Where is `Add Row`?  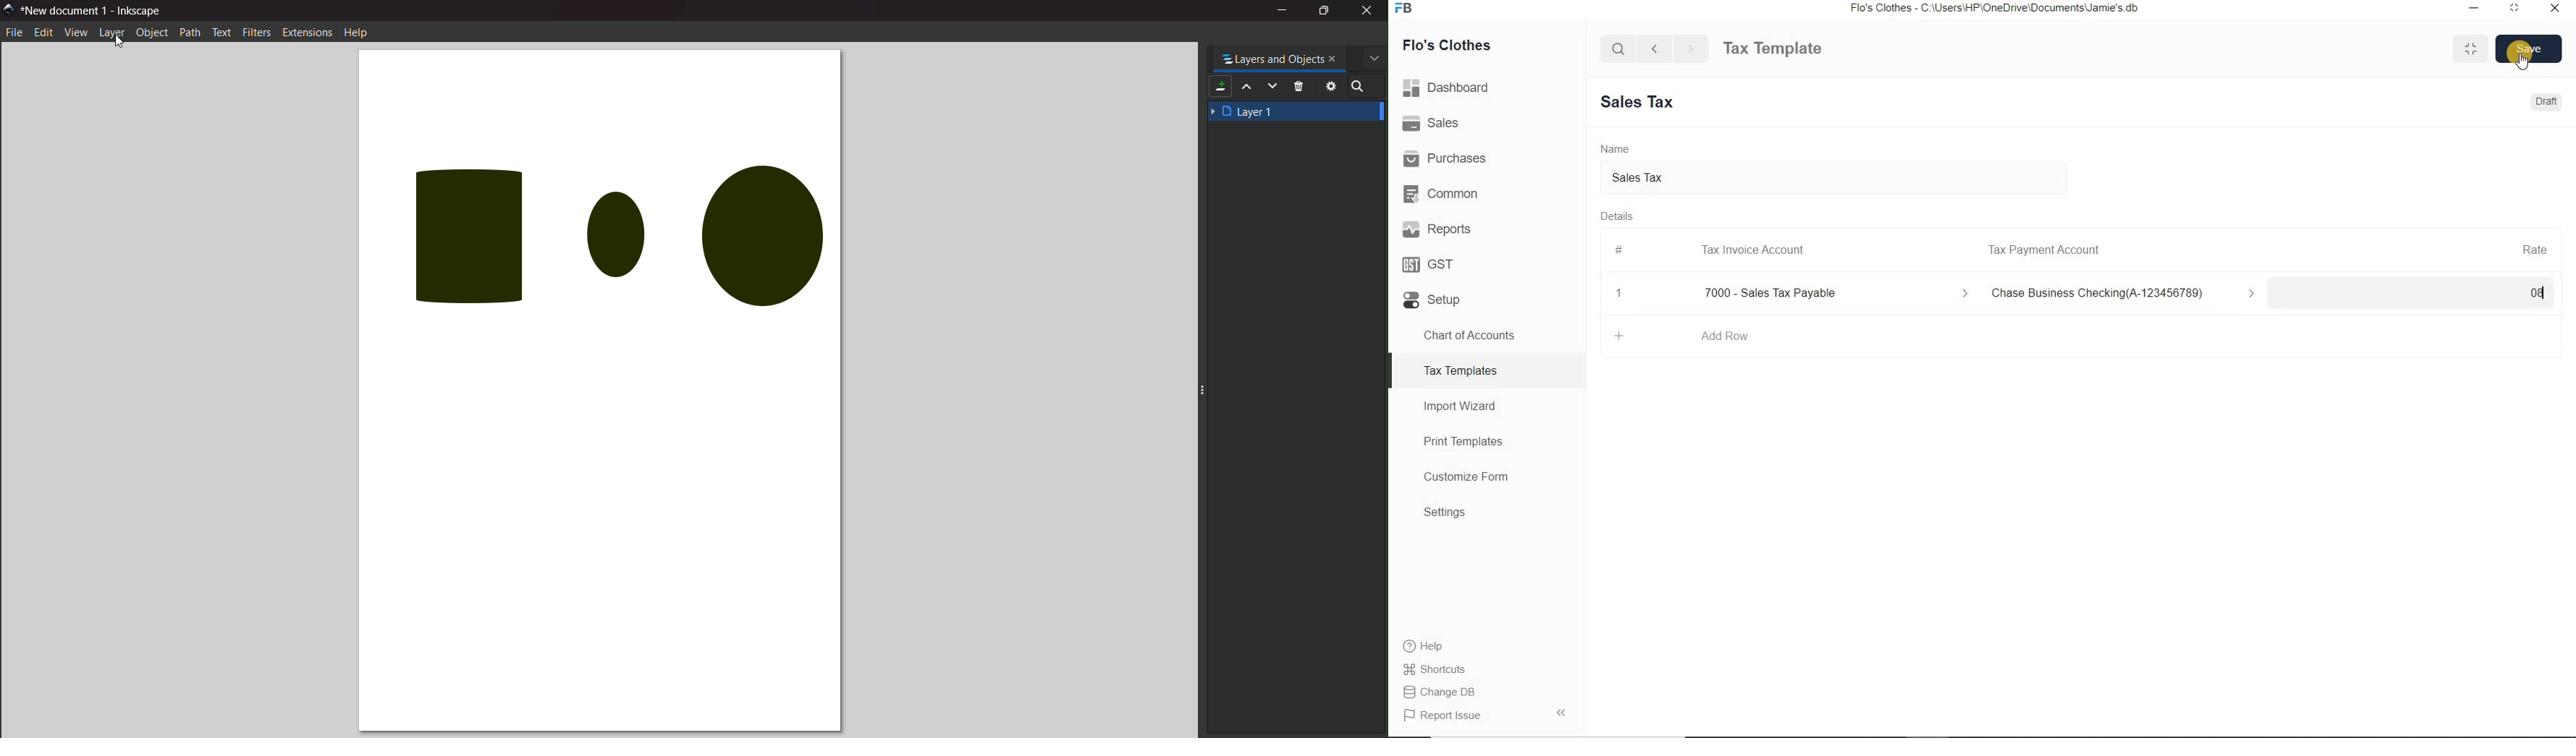
Add Row is located at coordinates (1725, 336).